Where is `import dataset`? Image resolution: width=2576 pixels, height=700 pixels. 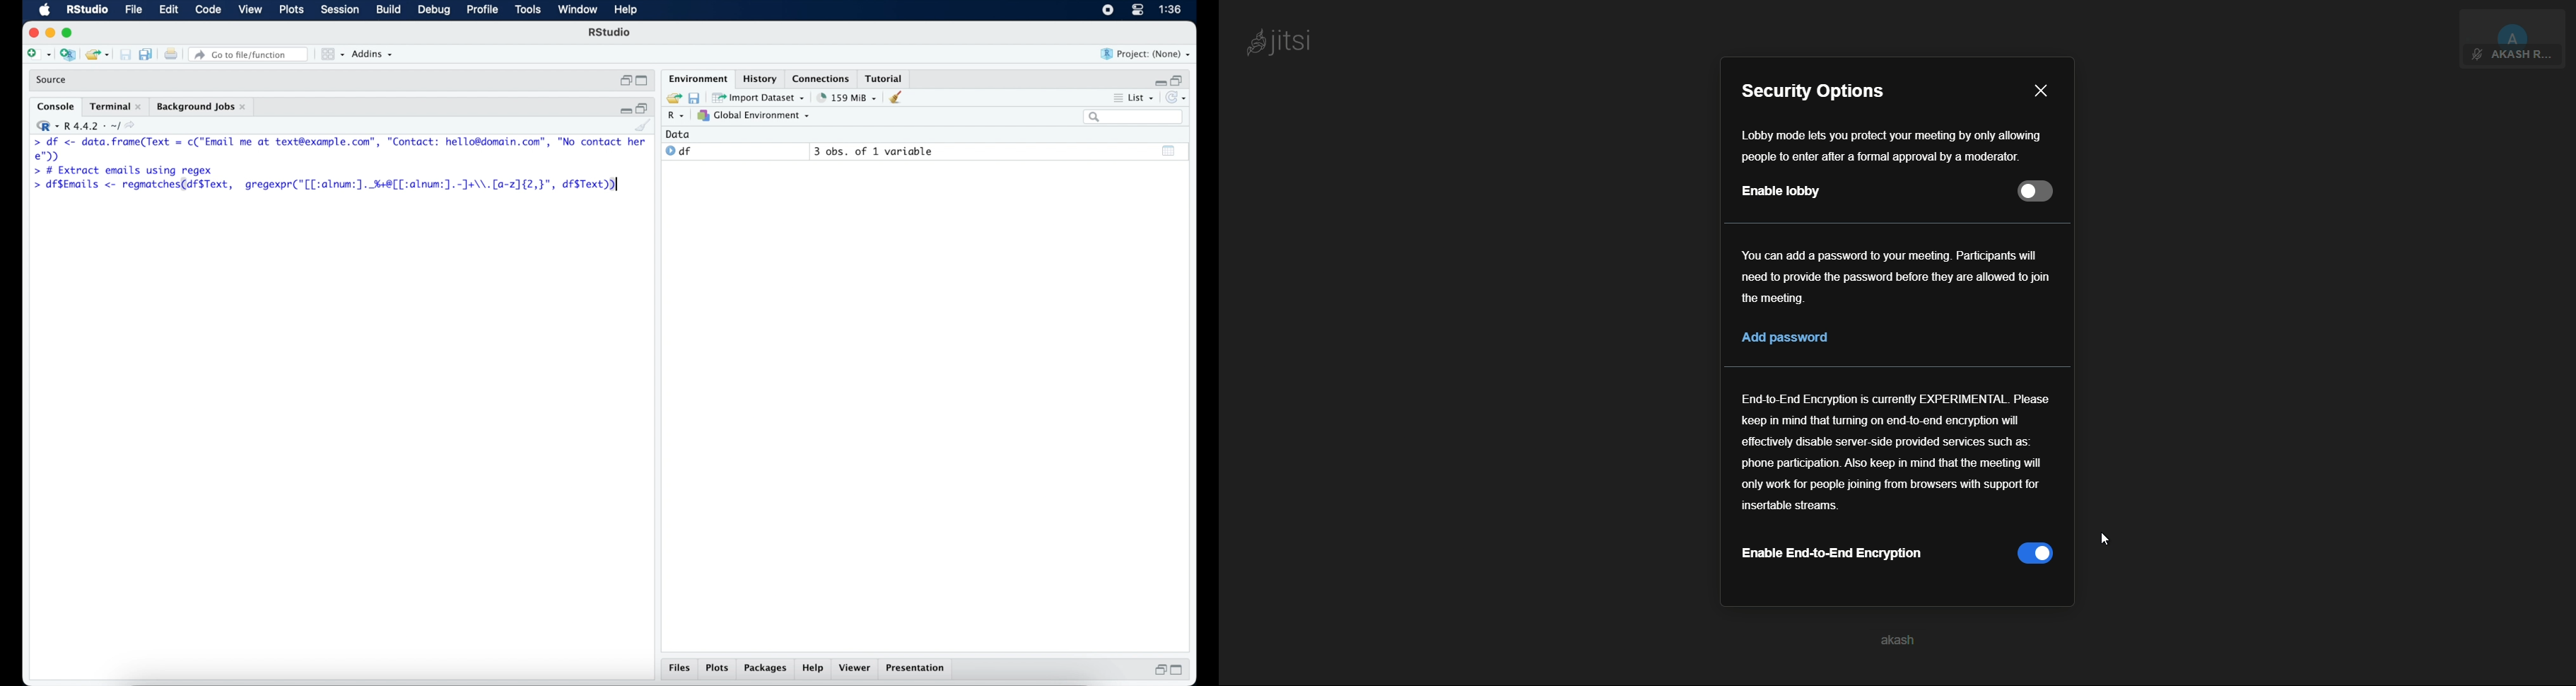 import dataset is located at coordinates (761, 98).